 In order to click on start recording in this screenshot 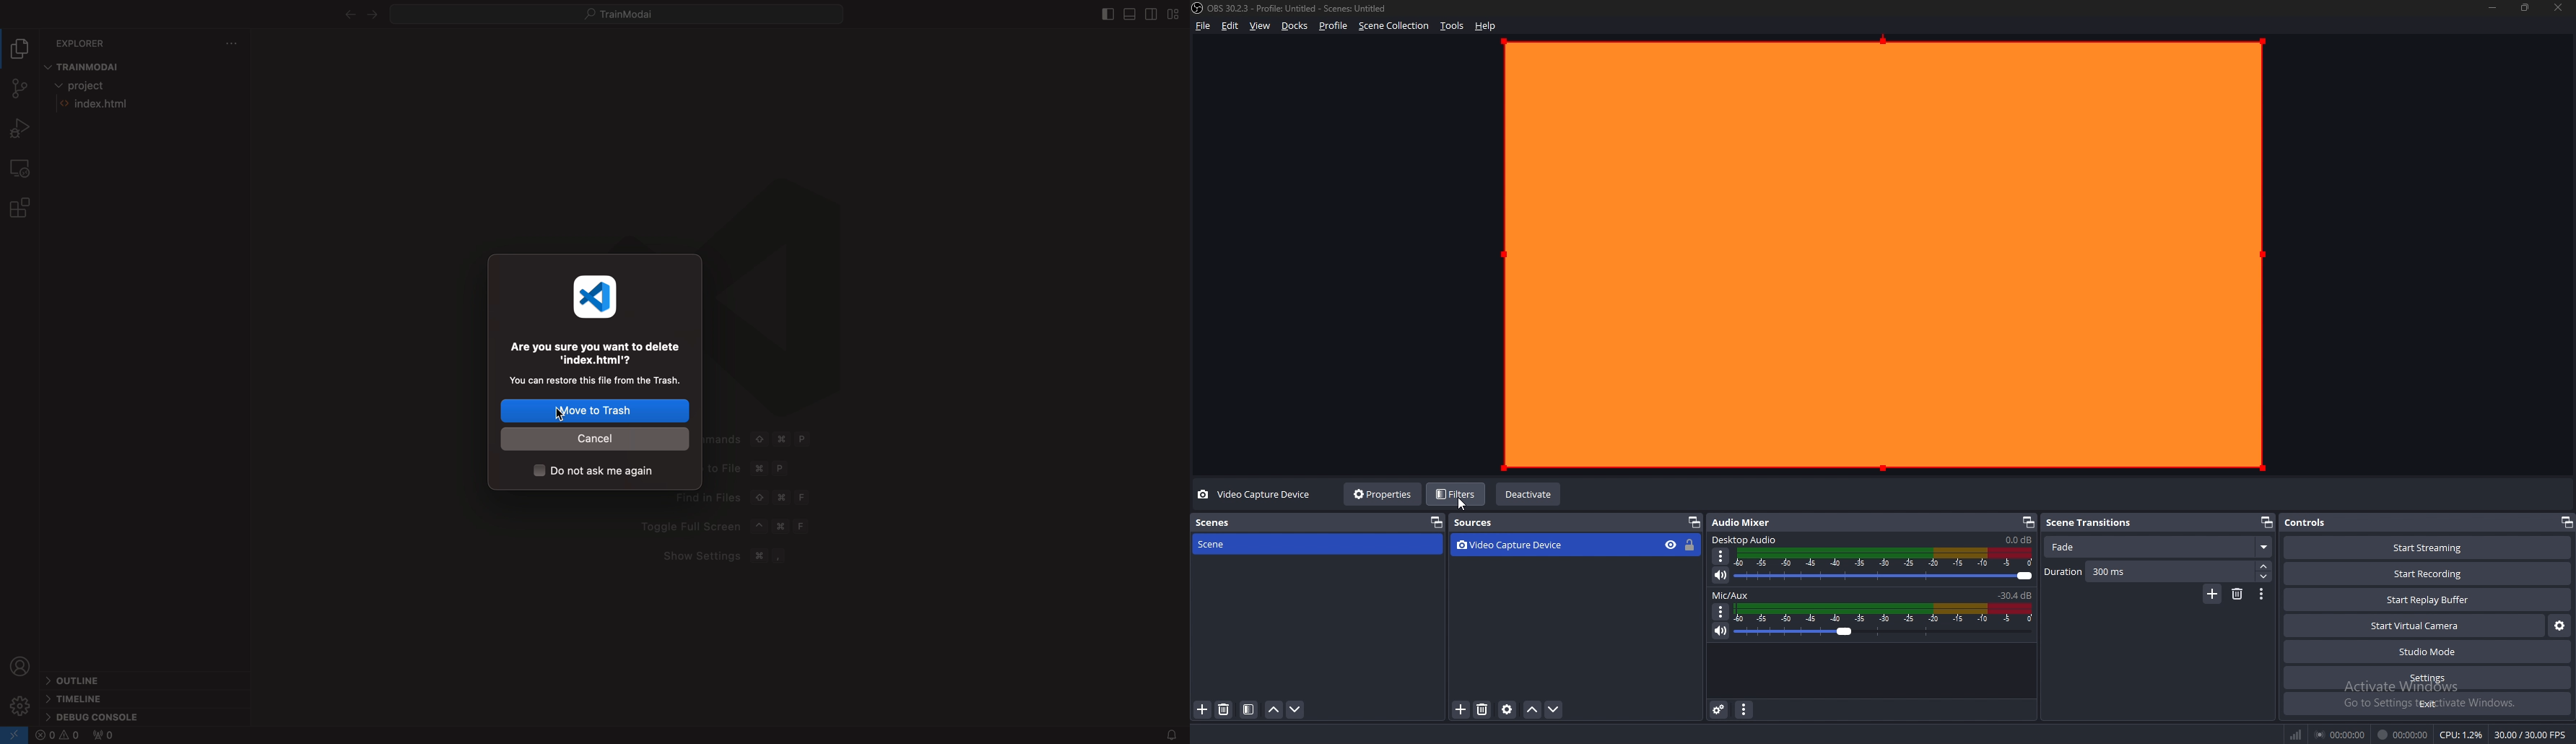, I will do `click(2428, 574)`.